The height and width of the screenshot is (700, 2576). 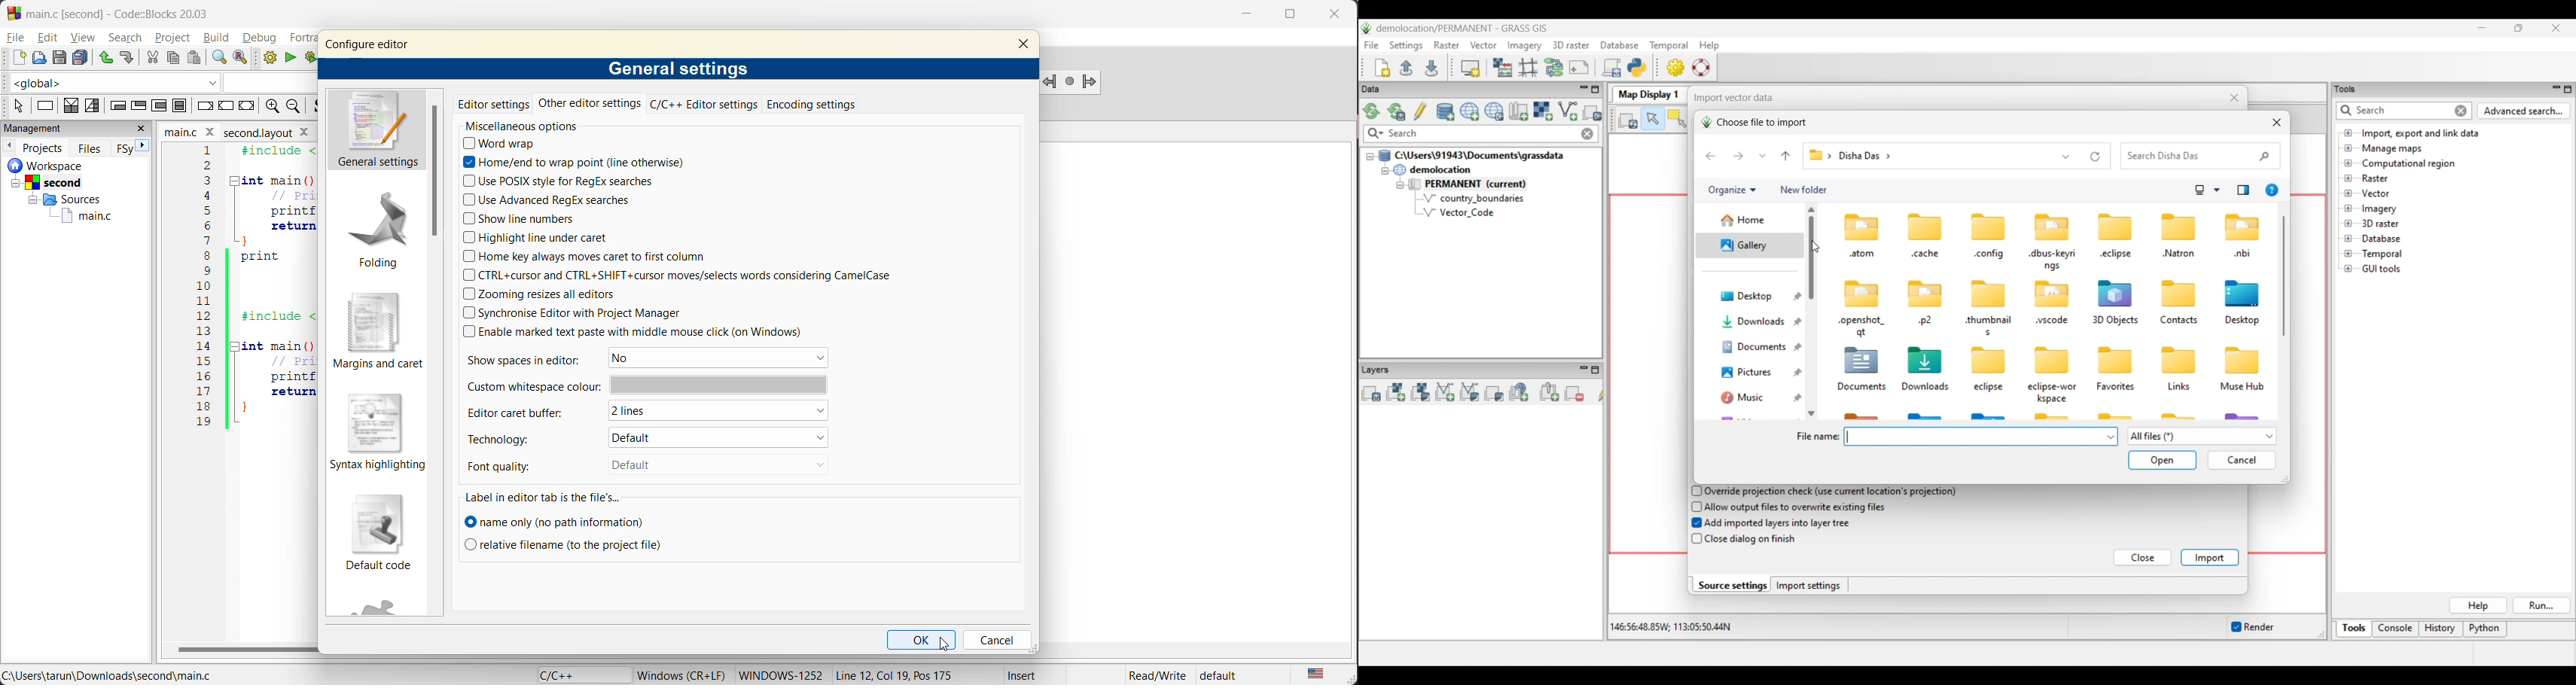 What do you see at coordinates (433, 173) in the screenshot?
I see `vertical scroll bar` at bounding box center [433, 173].